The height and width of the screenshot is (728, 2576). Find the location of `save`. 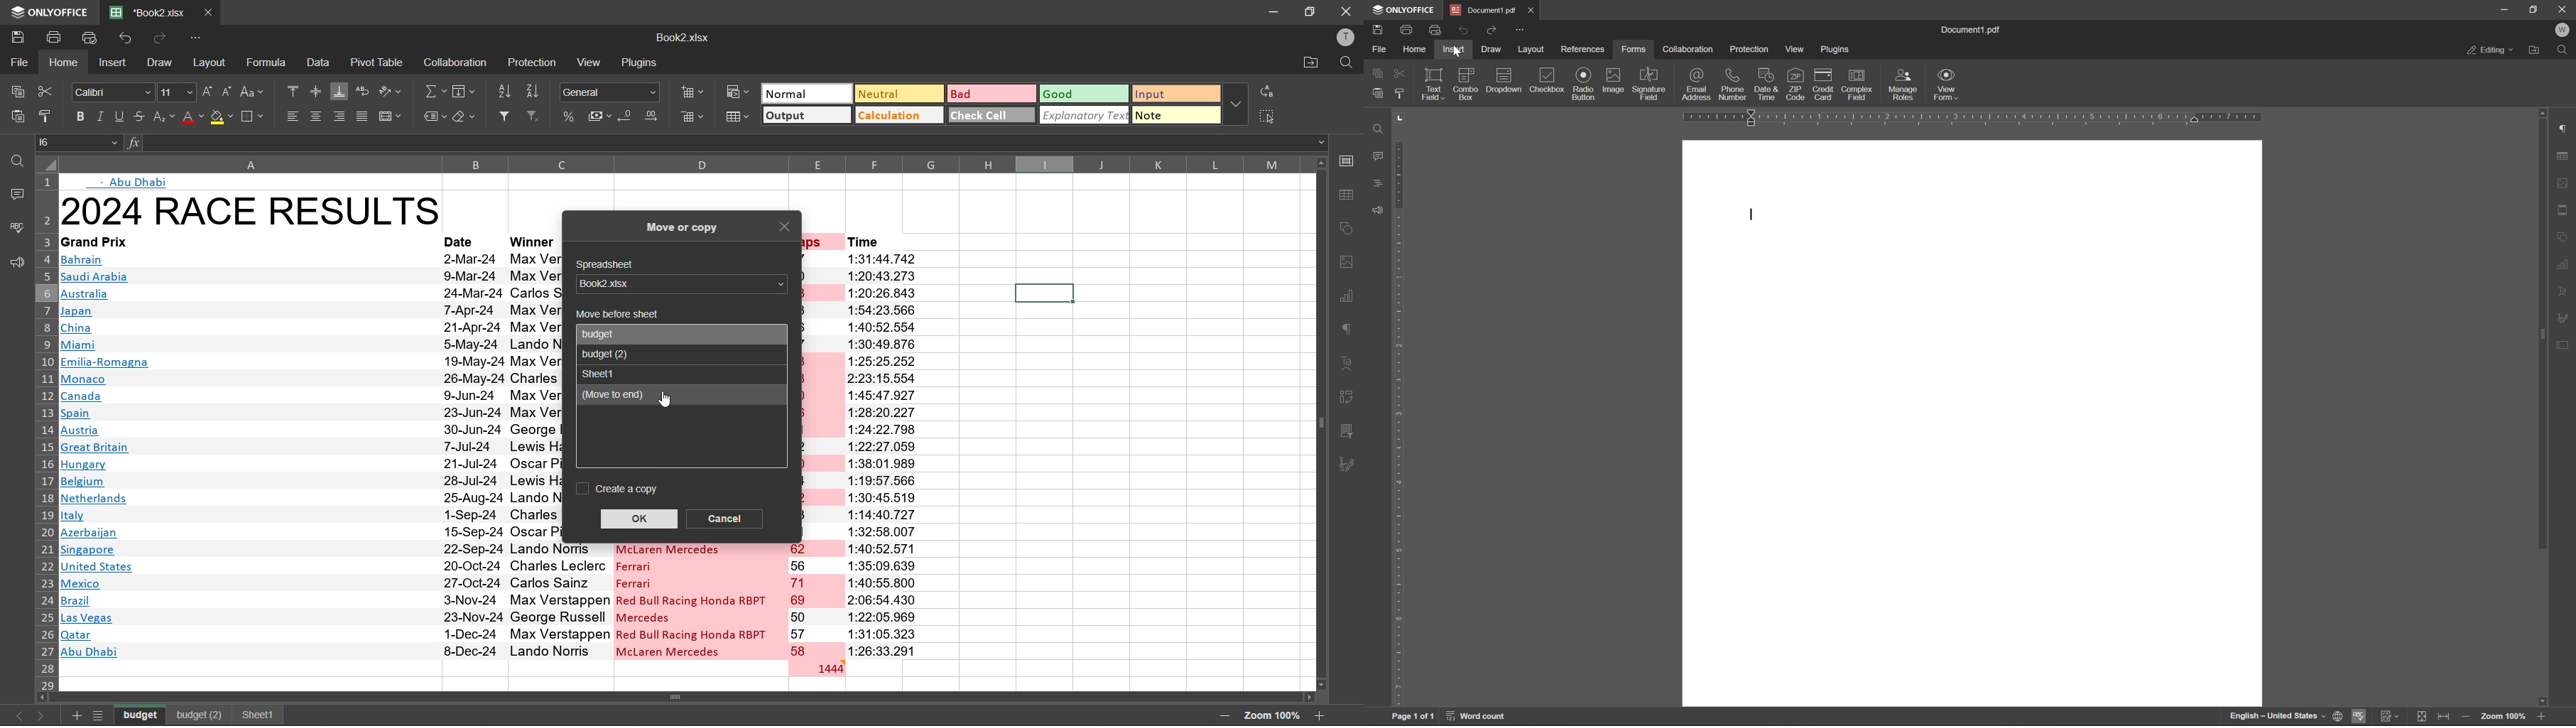

save is located at coordinates (16, 35).